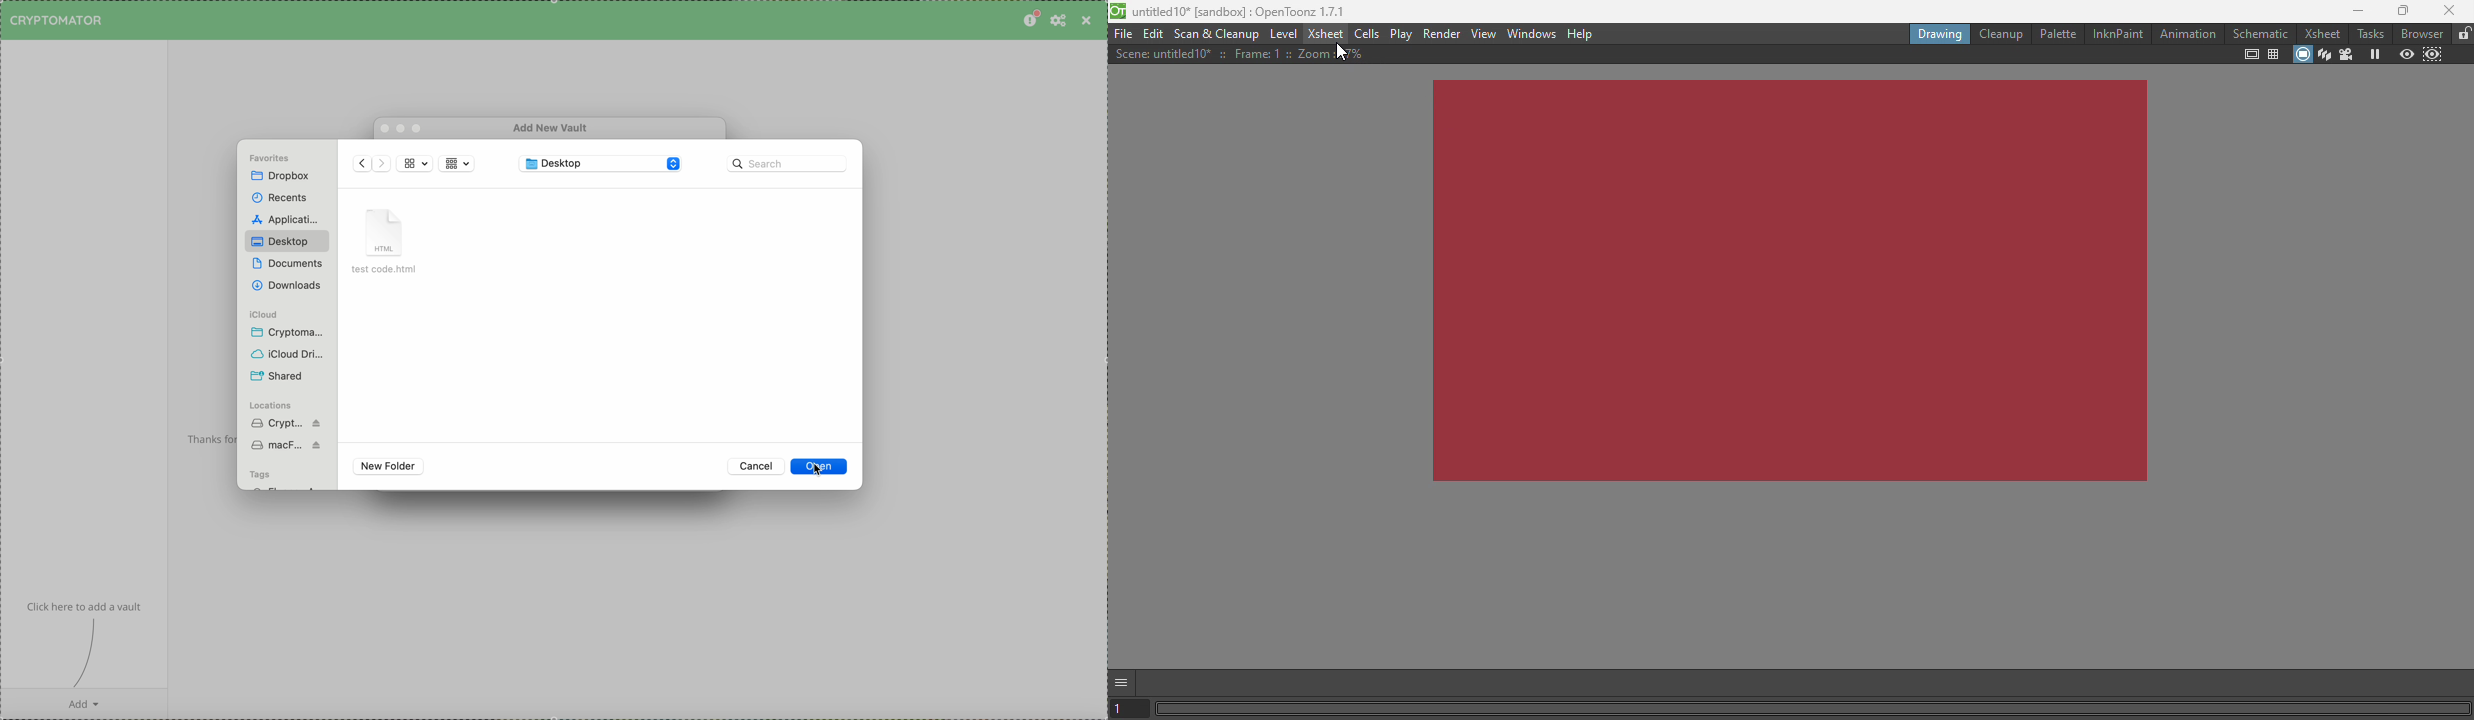  What do you see at coordinates (2348, 56) in the screenshot?
I see `Camera view` at bounding box center [2348, 56].